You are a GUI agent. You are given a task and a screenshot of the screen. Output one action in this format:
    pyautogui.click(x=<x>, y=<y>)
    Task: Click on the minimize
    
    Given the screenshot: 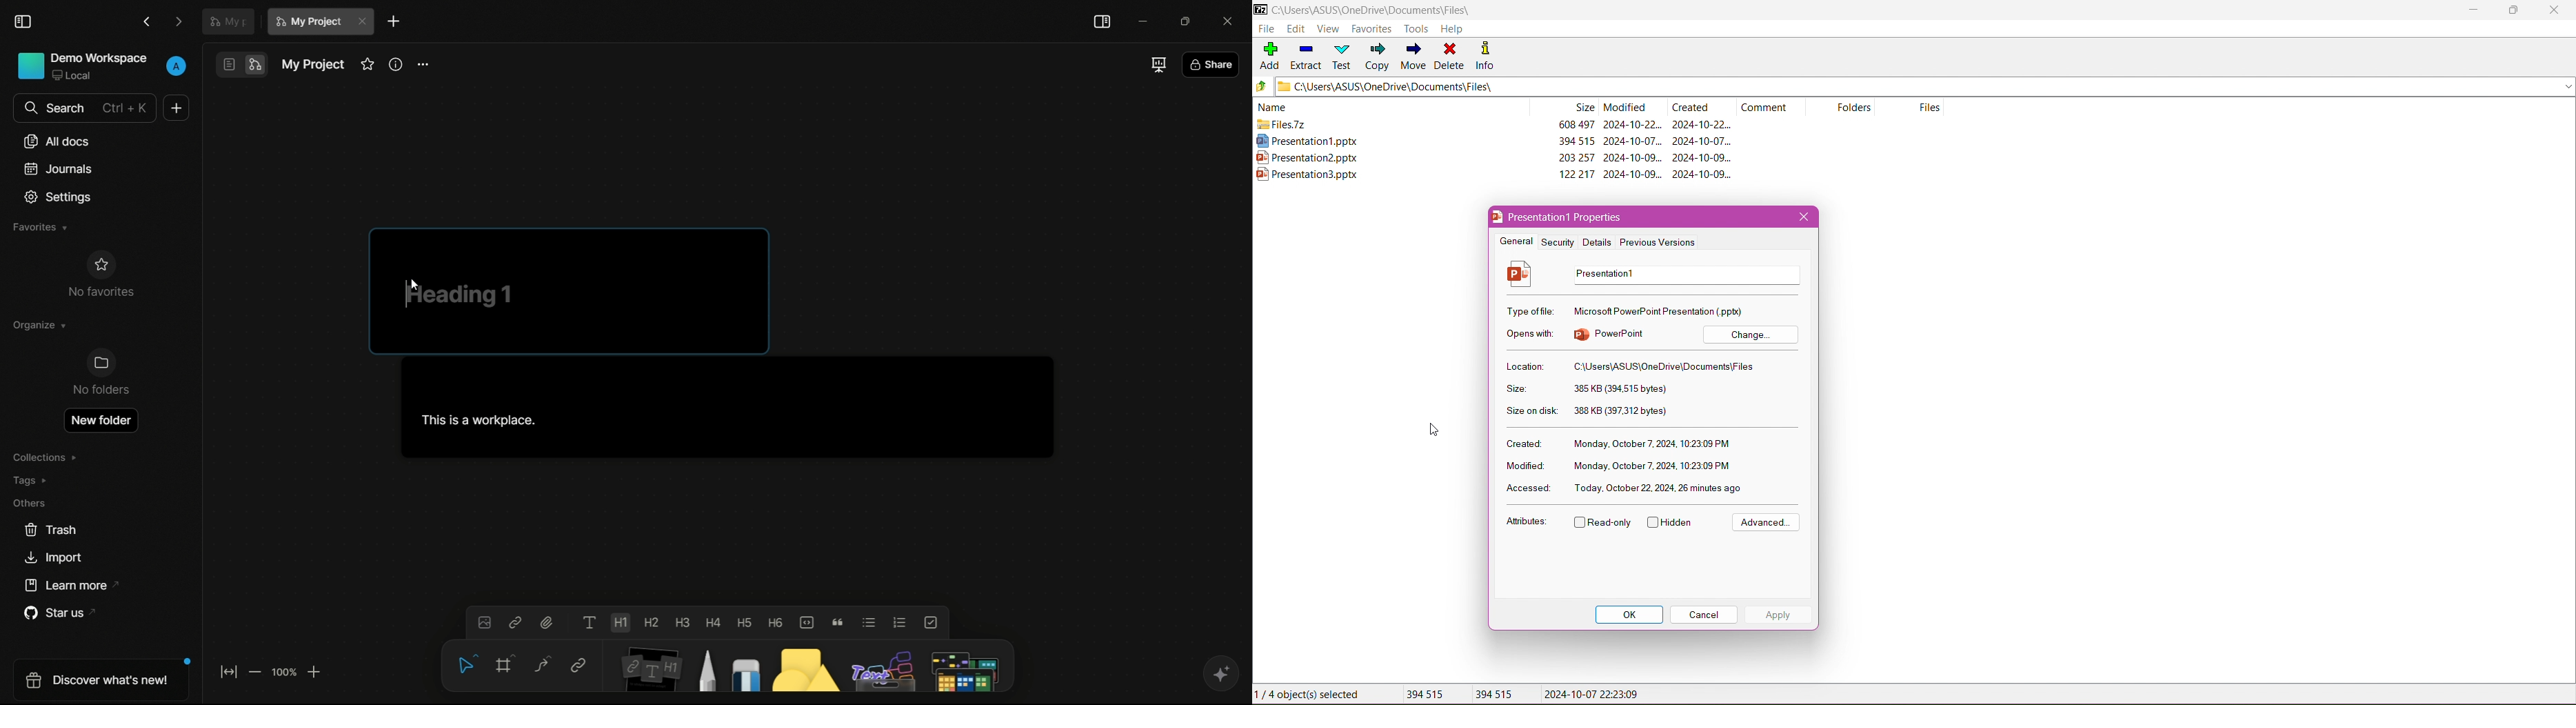 What is the action you would take?
    pyautogui.click(x=1142, y=21)
    